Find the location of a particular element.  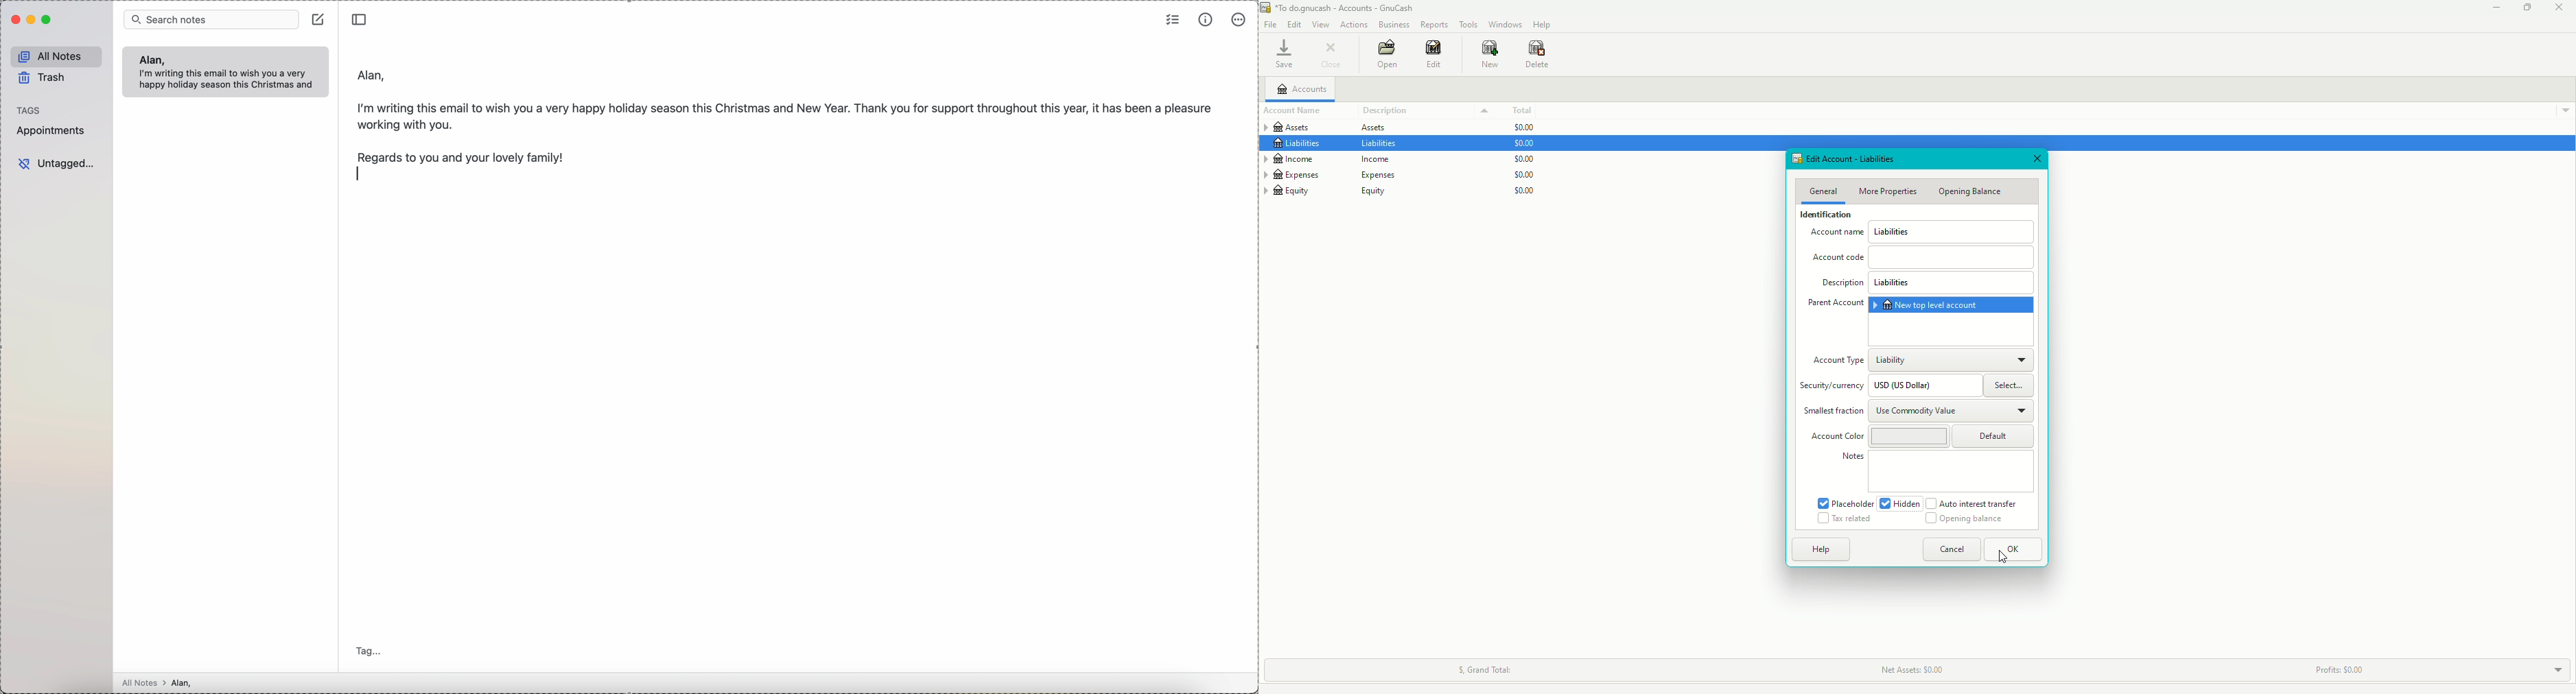

Help is located at coordinates (1543, 25).